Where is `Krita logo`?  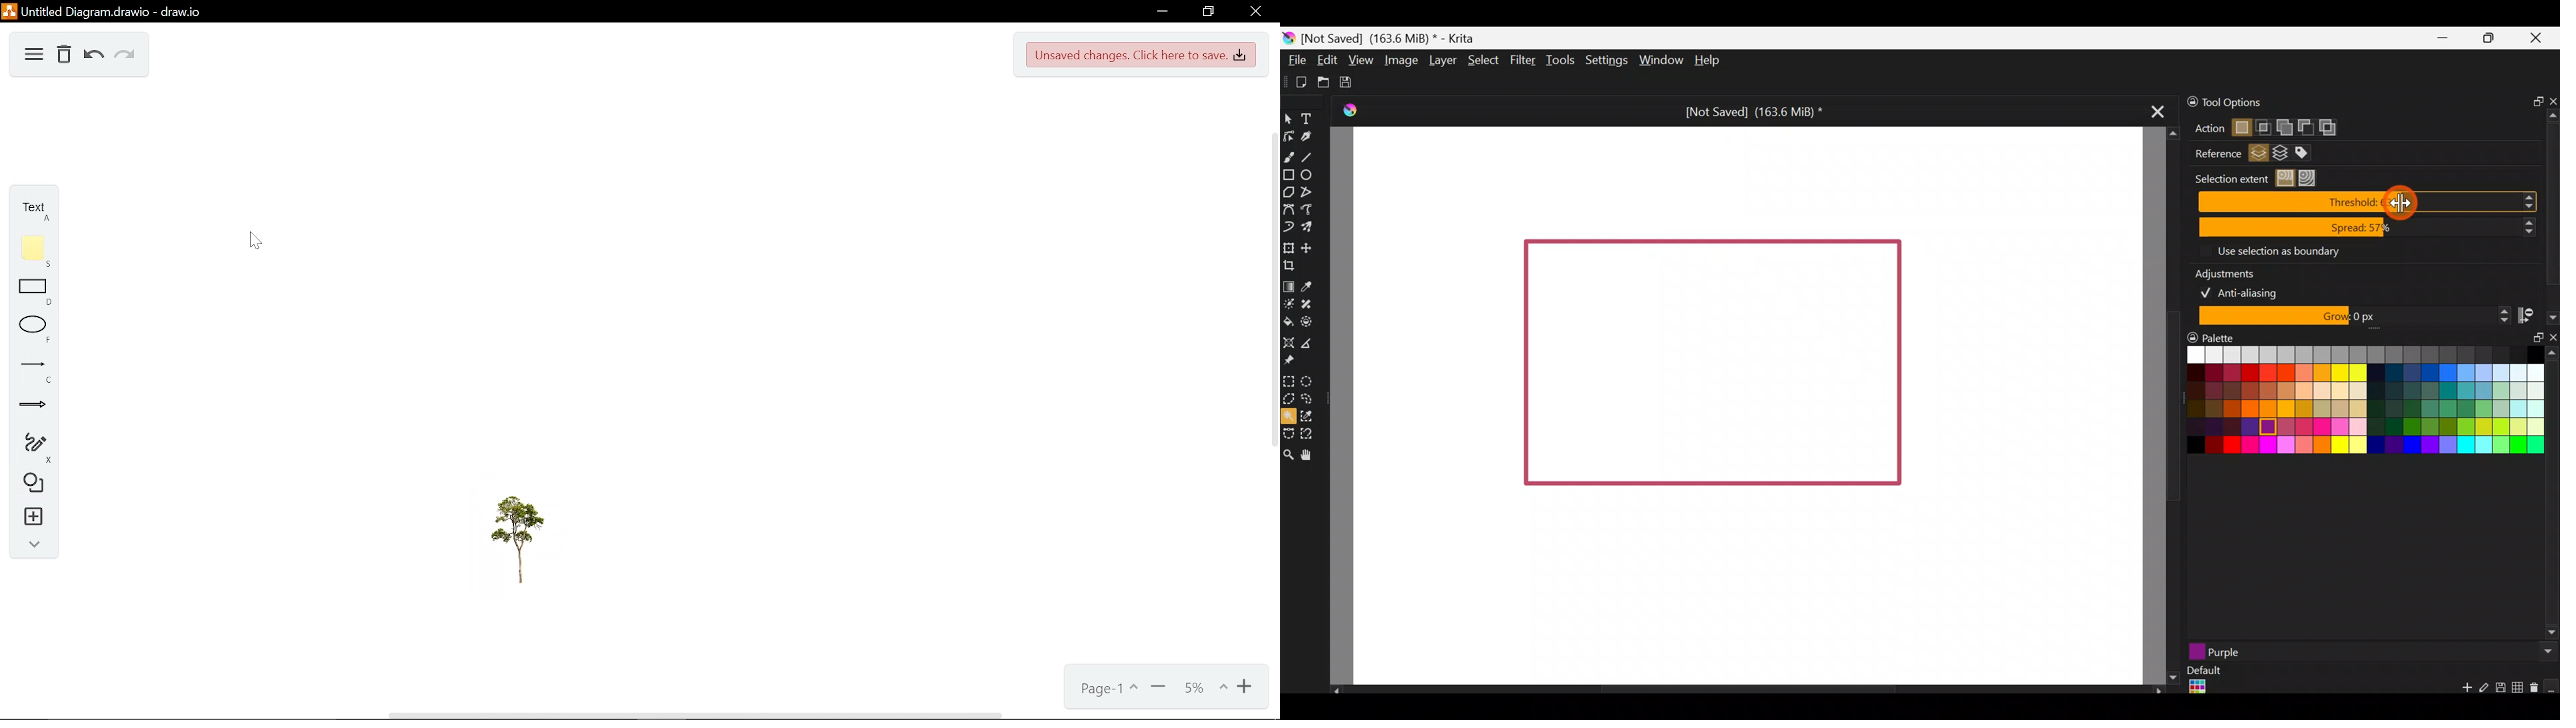
Krita logo is located at coordinates (1289, 37).